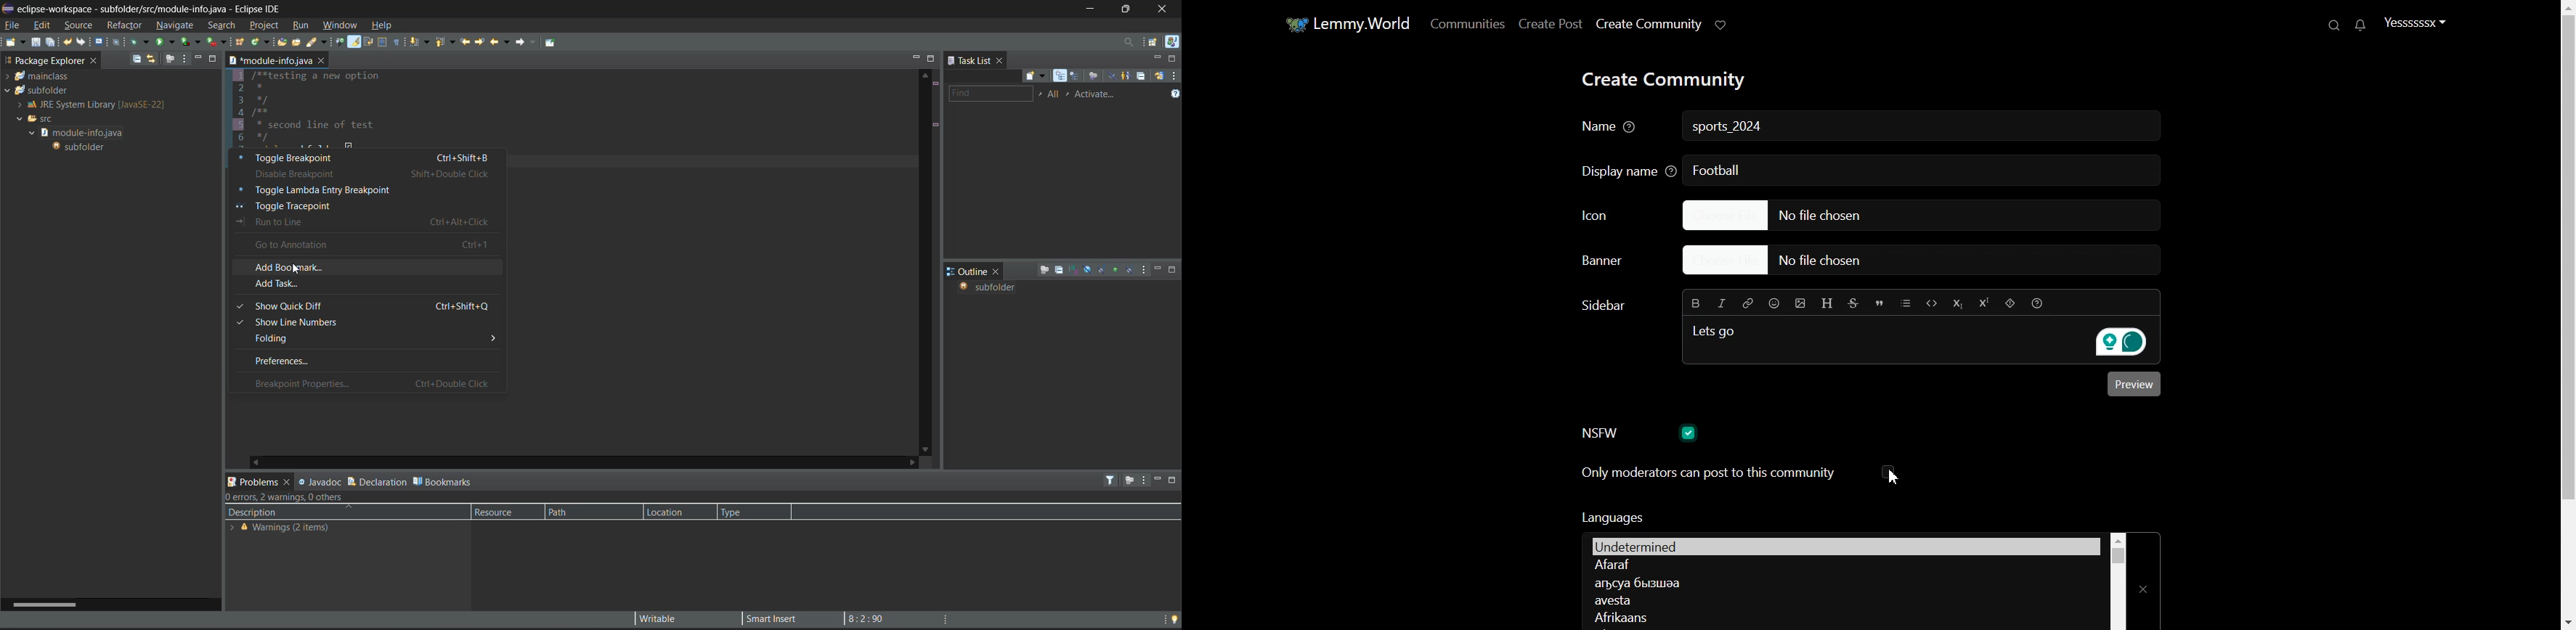  I want to click on open perspective, so click(1155, 43).